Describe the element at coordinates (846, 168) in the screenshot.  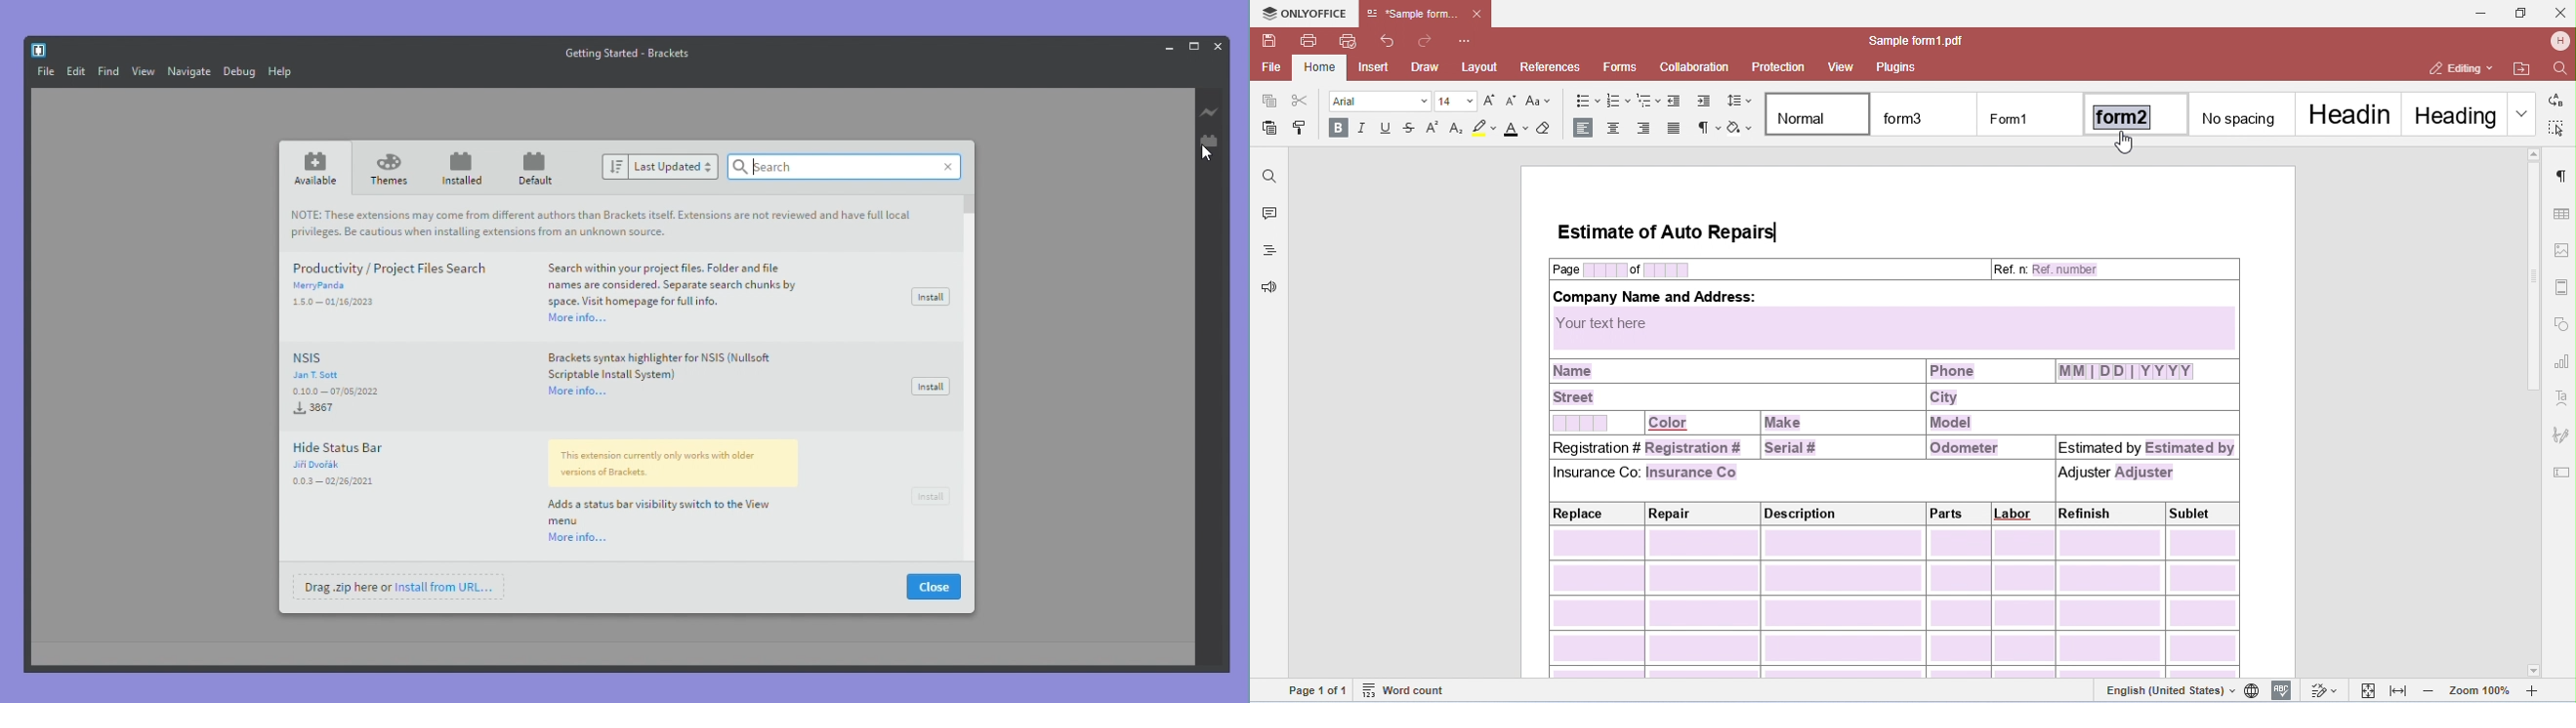
I see `Search box` at that location.